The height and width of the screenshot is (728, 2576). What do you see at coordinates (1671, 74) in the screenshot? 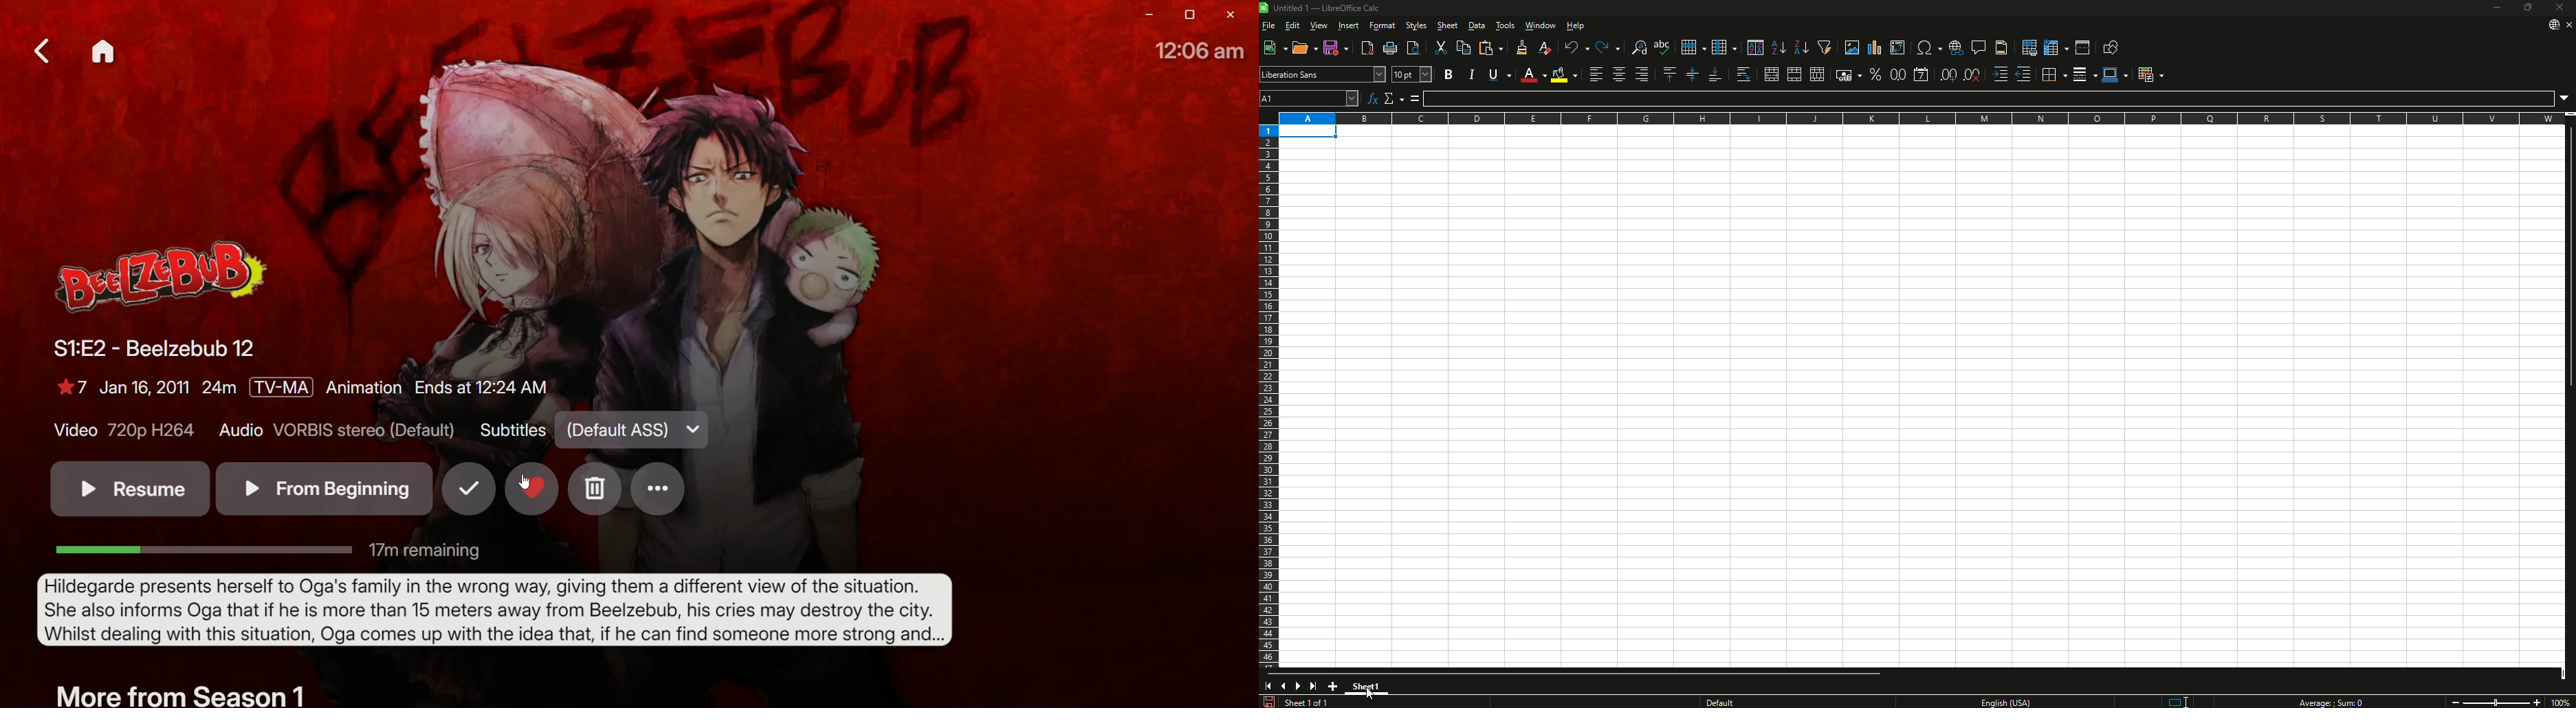
I see `Align Top` at bounding box center [1671, 74].